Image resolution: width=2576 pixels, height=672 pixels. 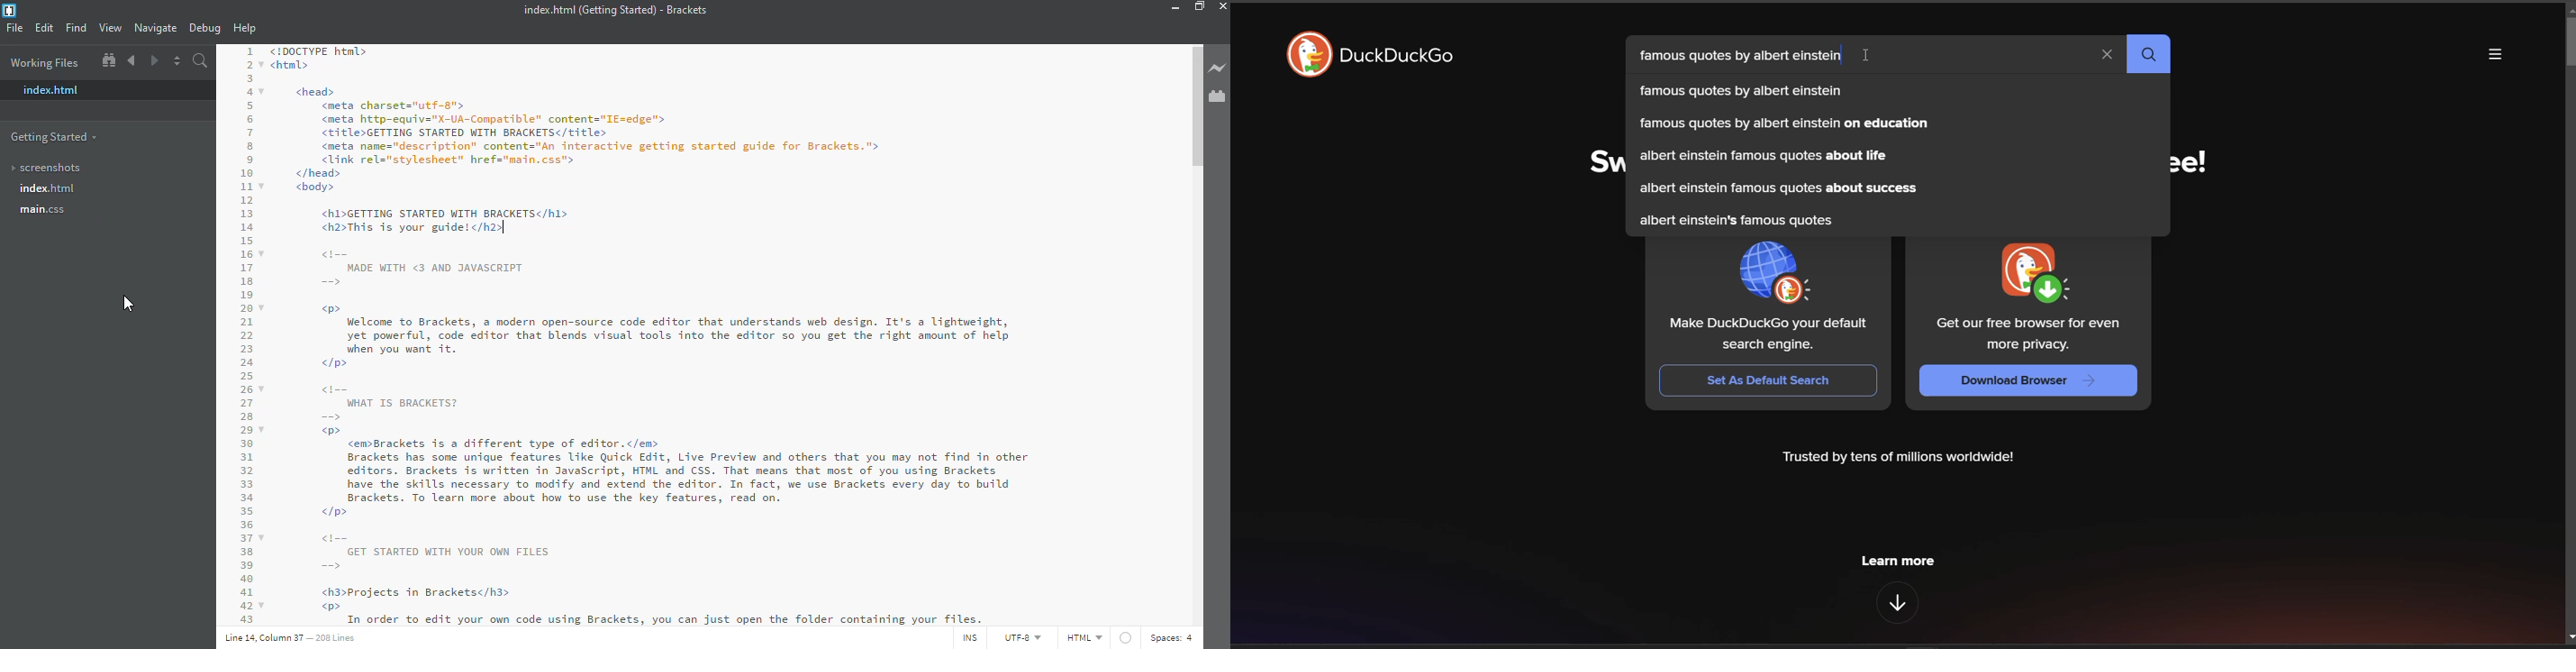 What do you see at coordinates (47, 168) in the screenshot?
I see `screenshots` at bounding box center [47, 168].